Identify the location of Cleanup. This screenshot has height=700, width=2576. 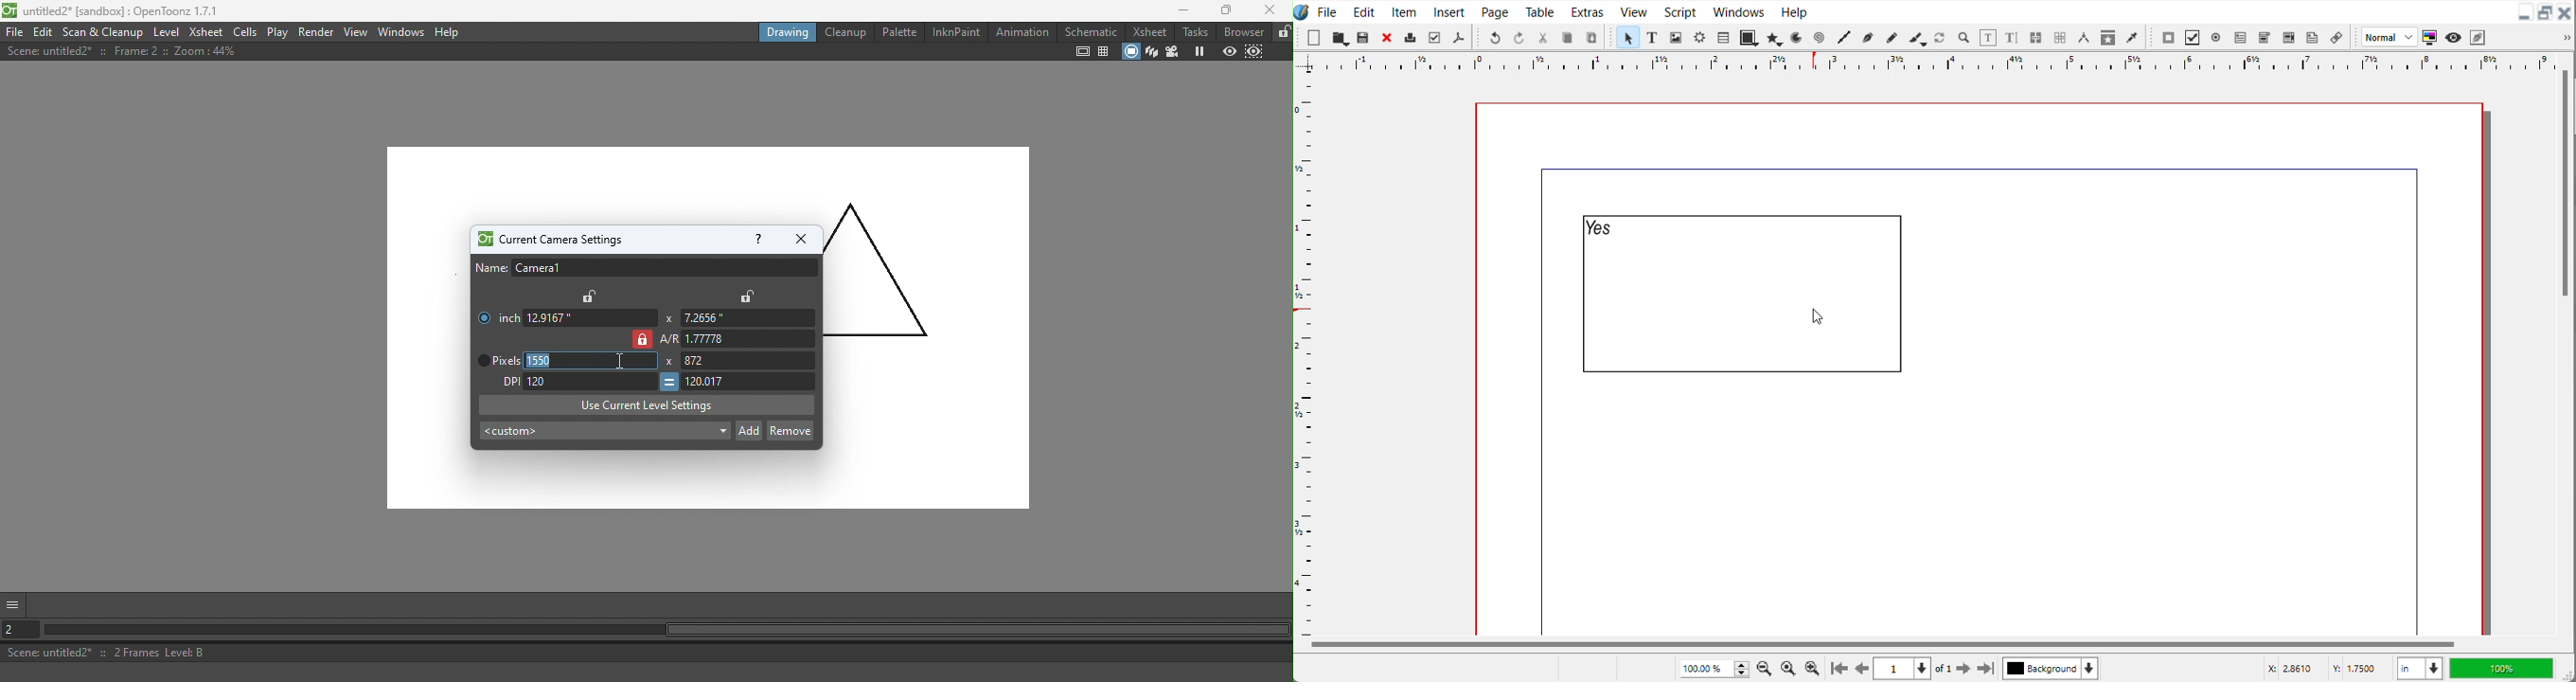
(844, 31).